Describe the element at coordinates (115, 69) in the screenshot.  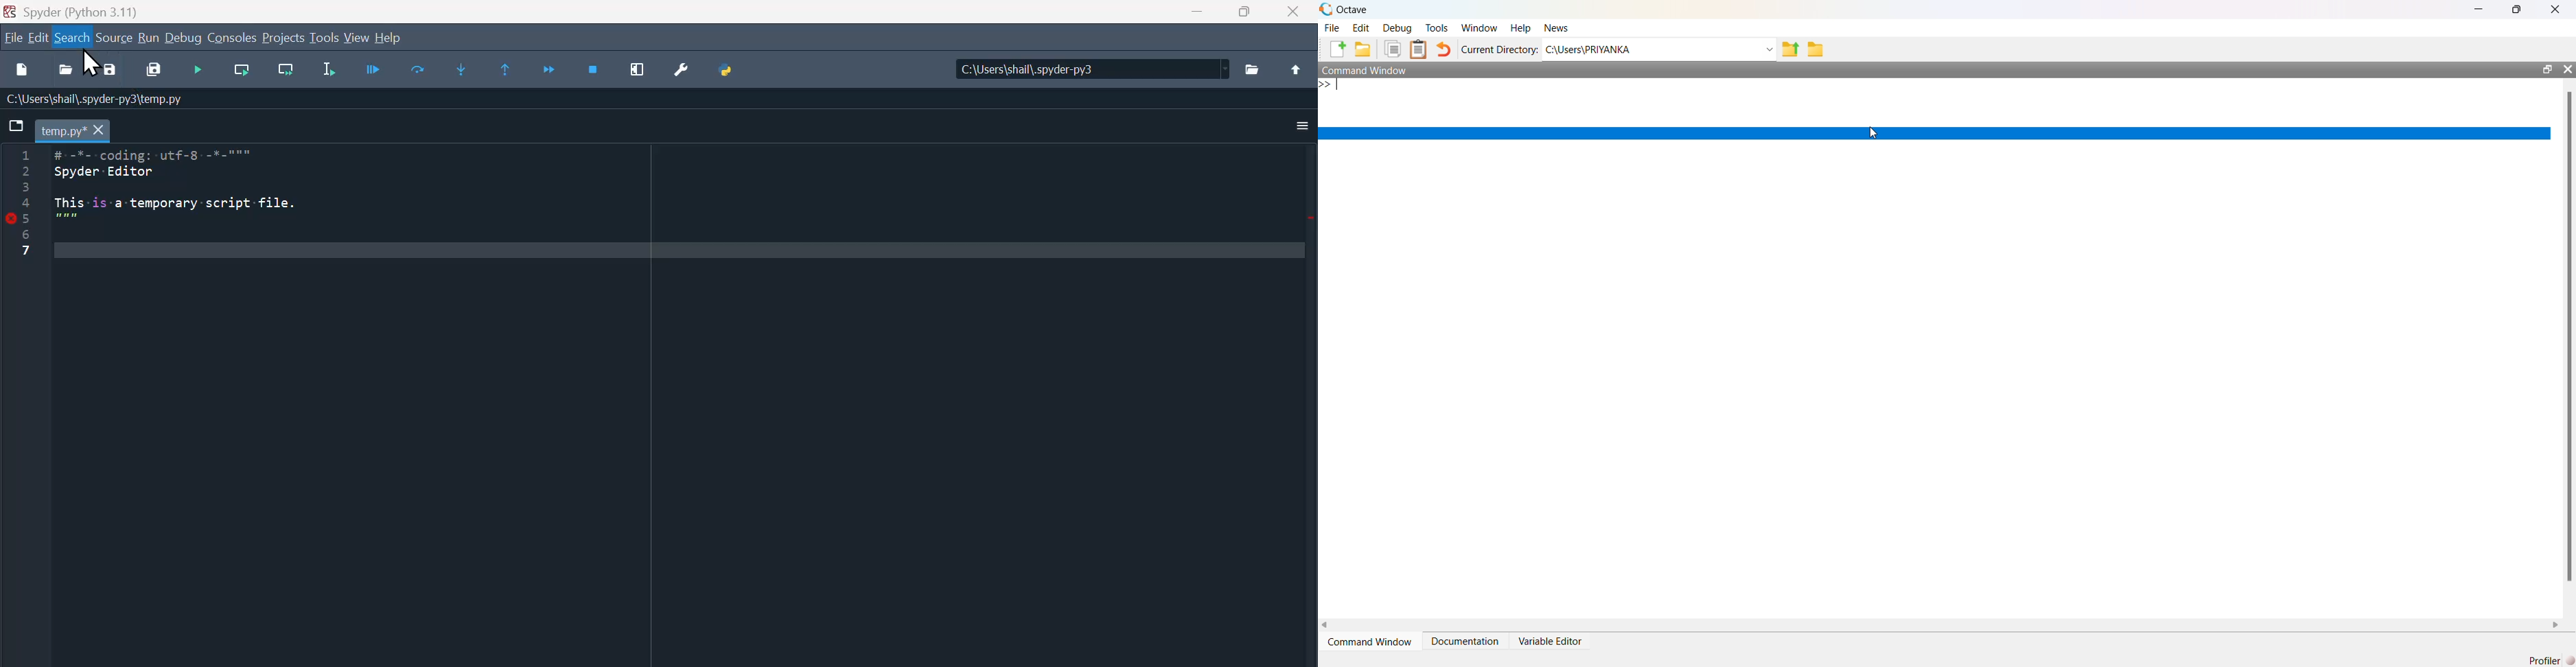
I see `Save as` at that location.